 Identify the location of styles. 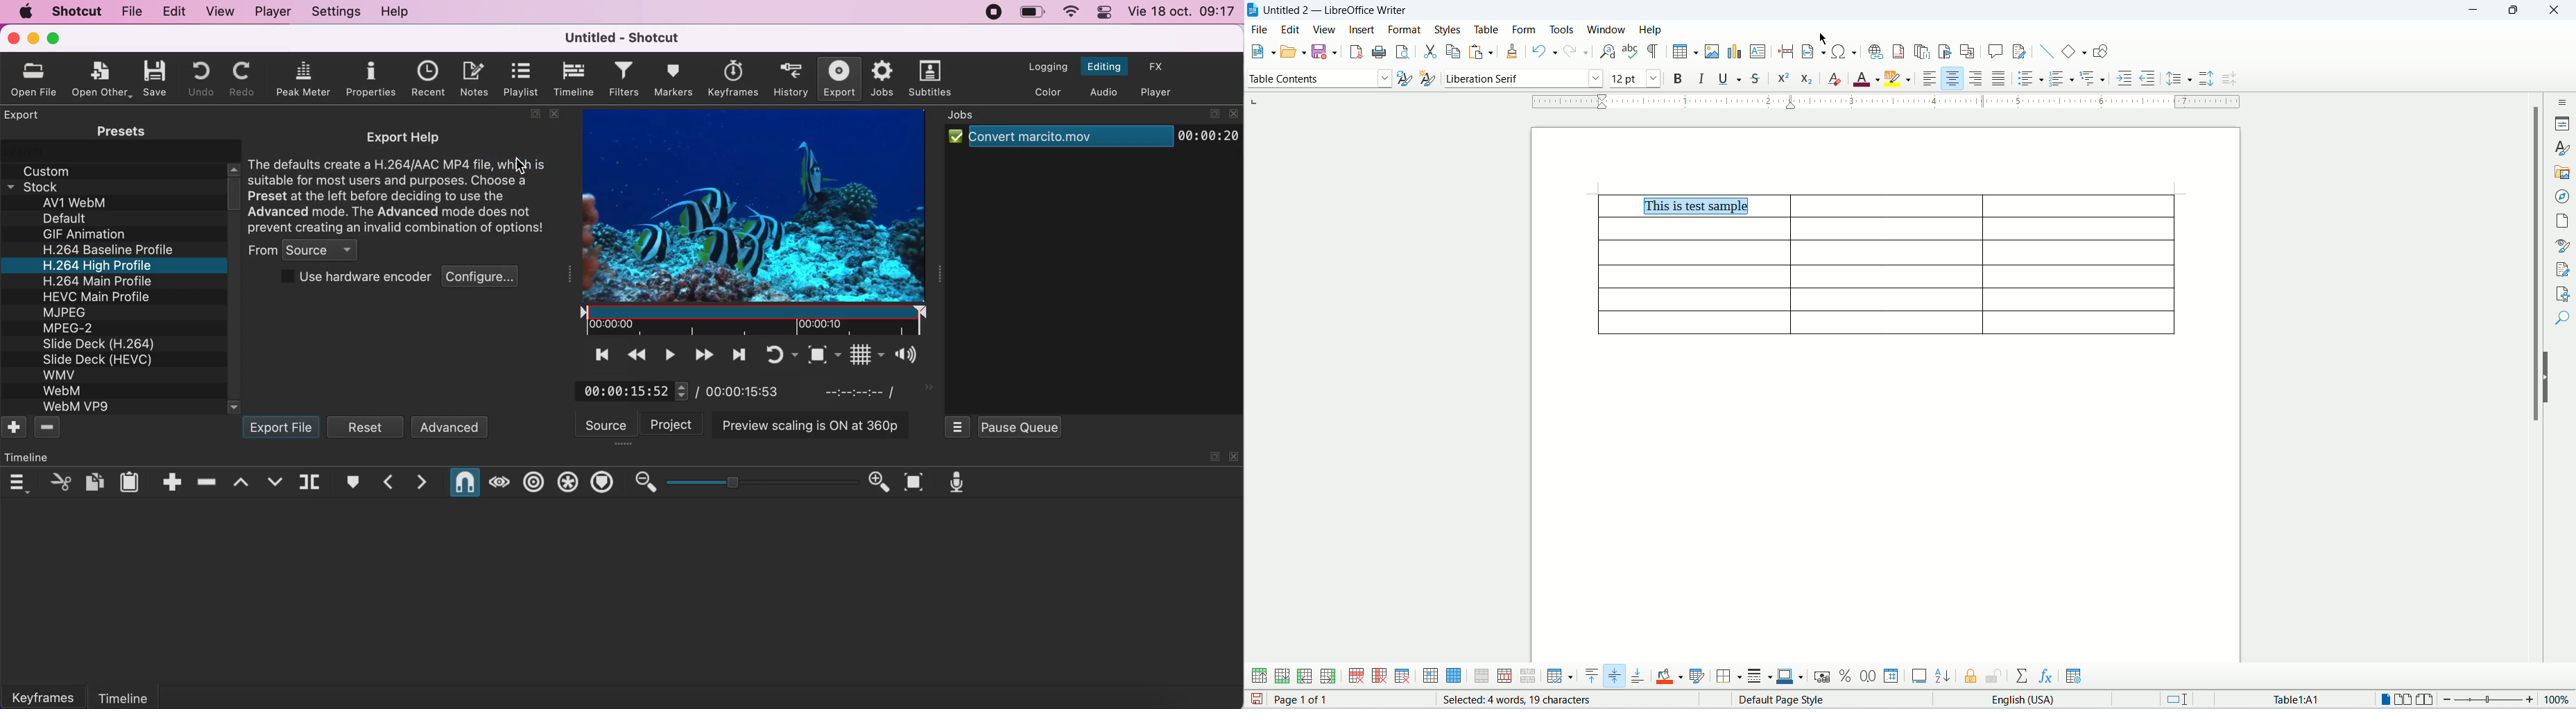
(1450, 28).